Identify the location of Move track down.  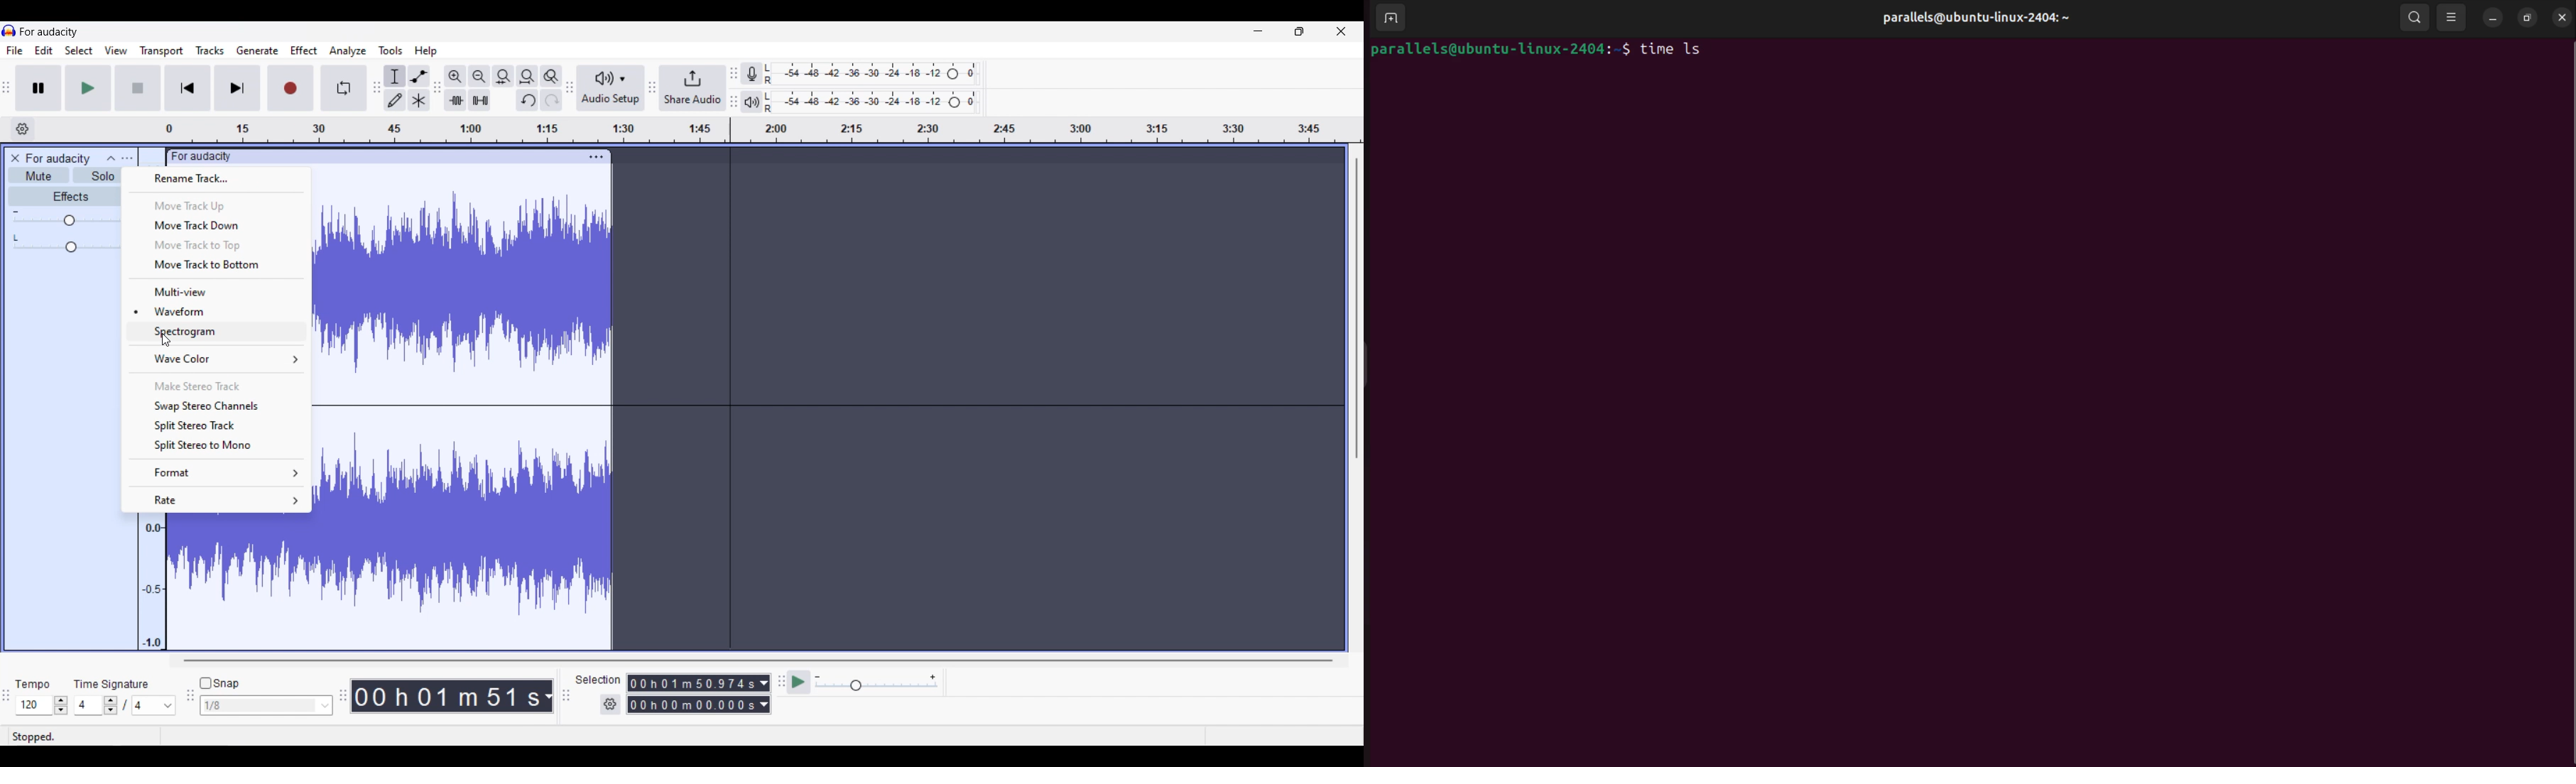
(217, 226).